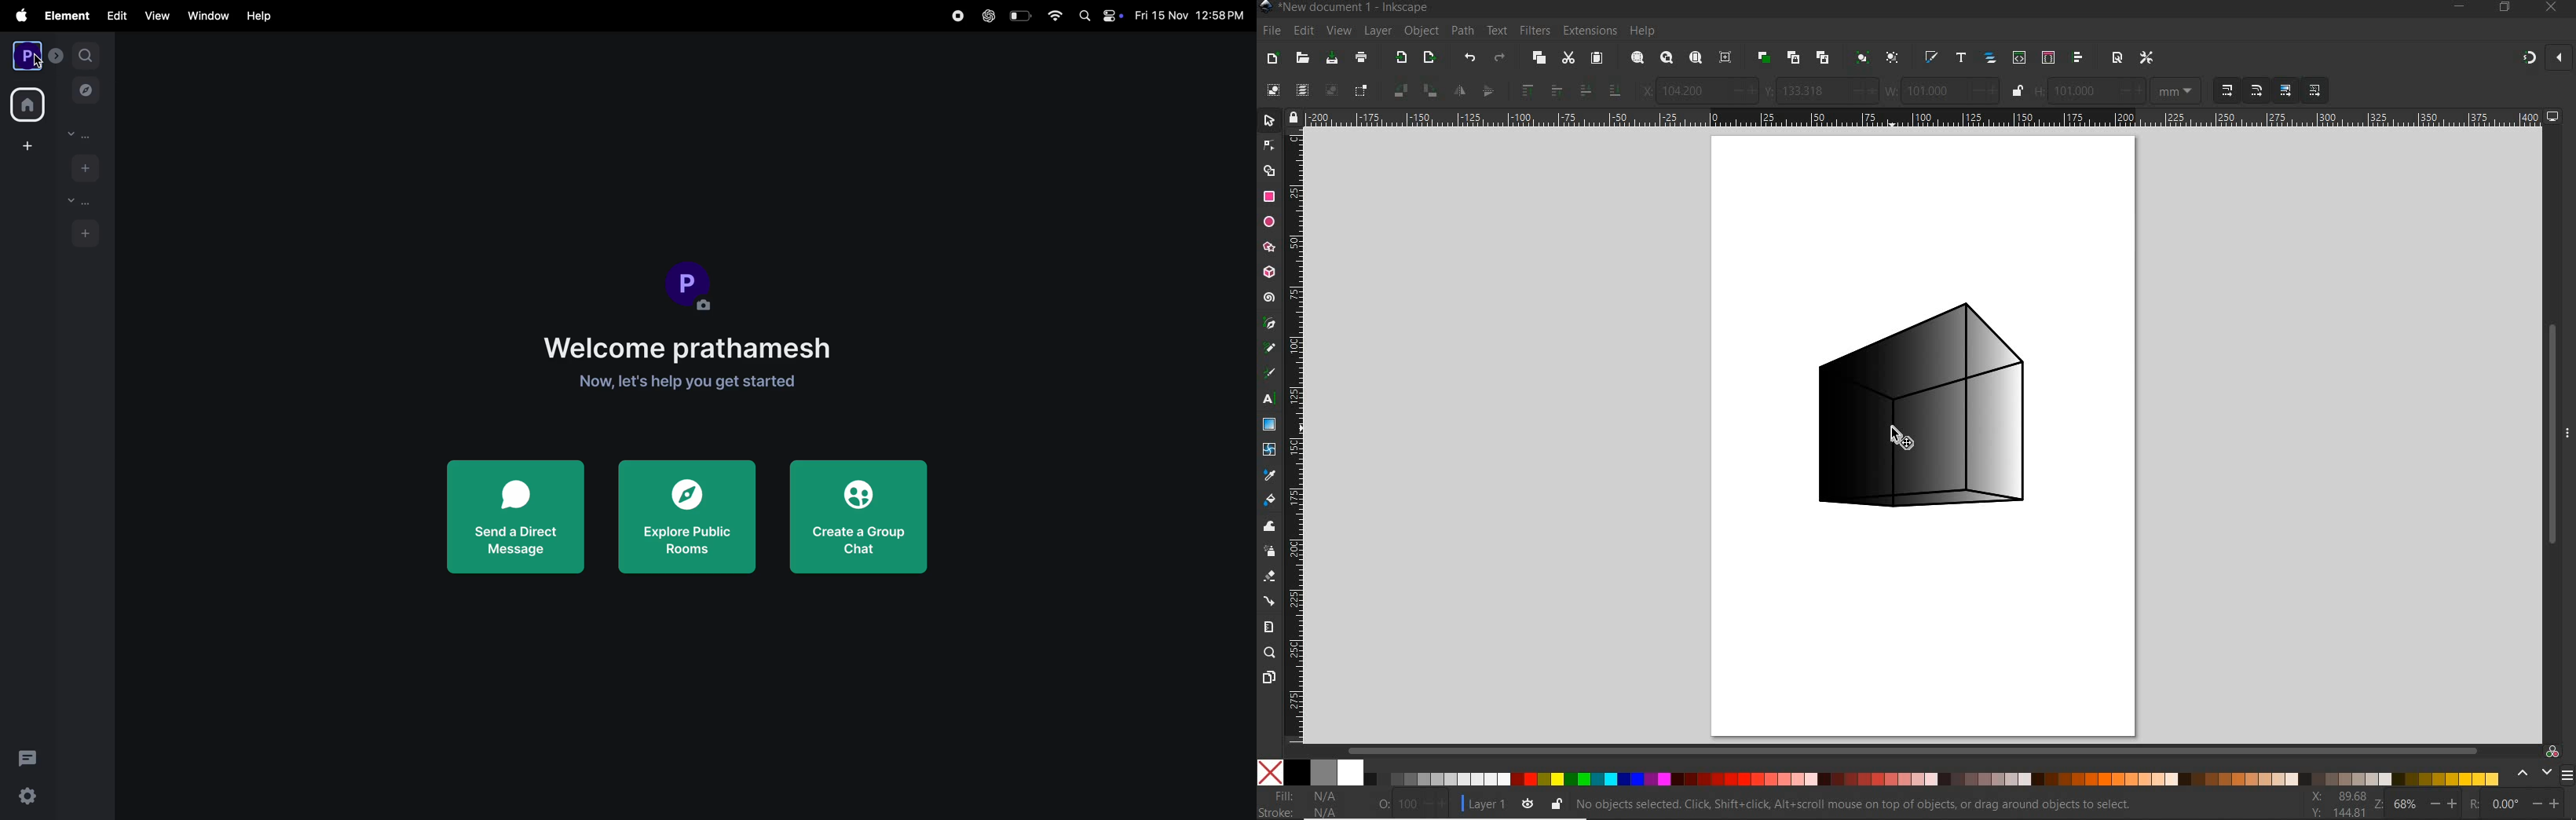 The height and width of the screenshot is (840, 2576). What do you see at coordinates (1433, 804) in the screenshot?
I see `increase/decrease` at bounding box center [1433, 804].